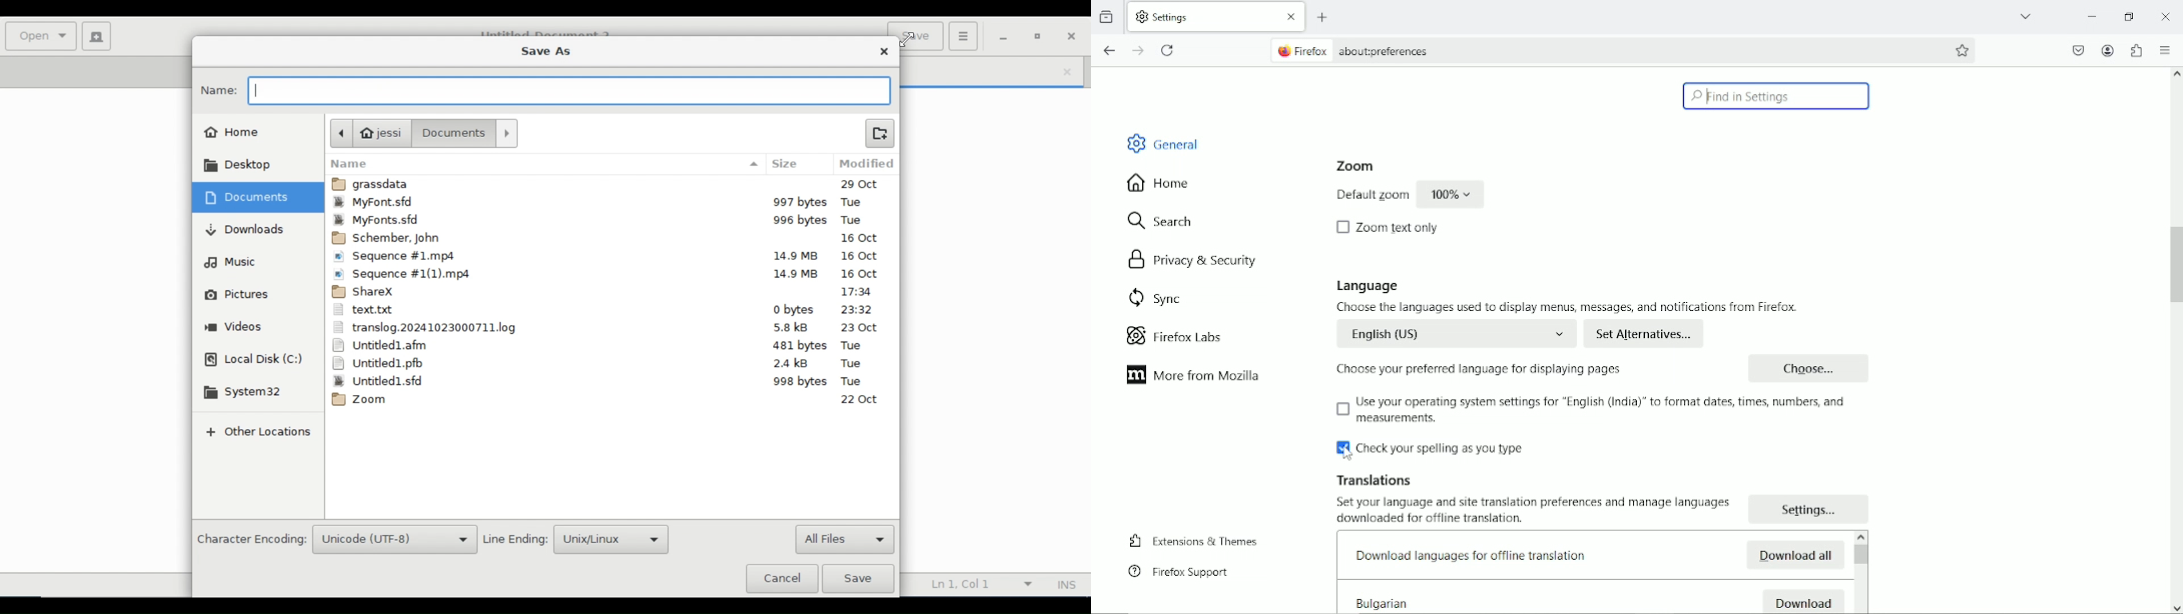 The image size is (2184, 616). Describe the element at coordinates (1156, 298) in the screenshot. I see `Sync` at that location.